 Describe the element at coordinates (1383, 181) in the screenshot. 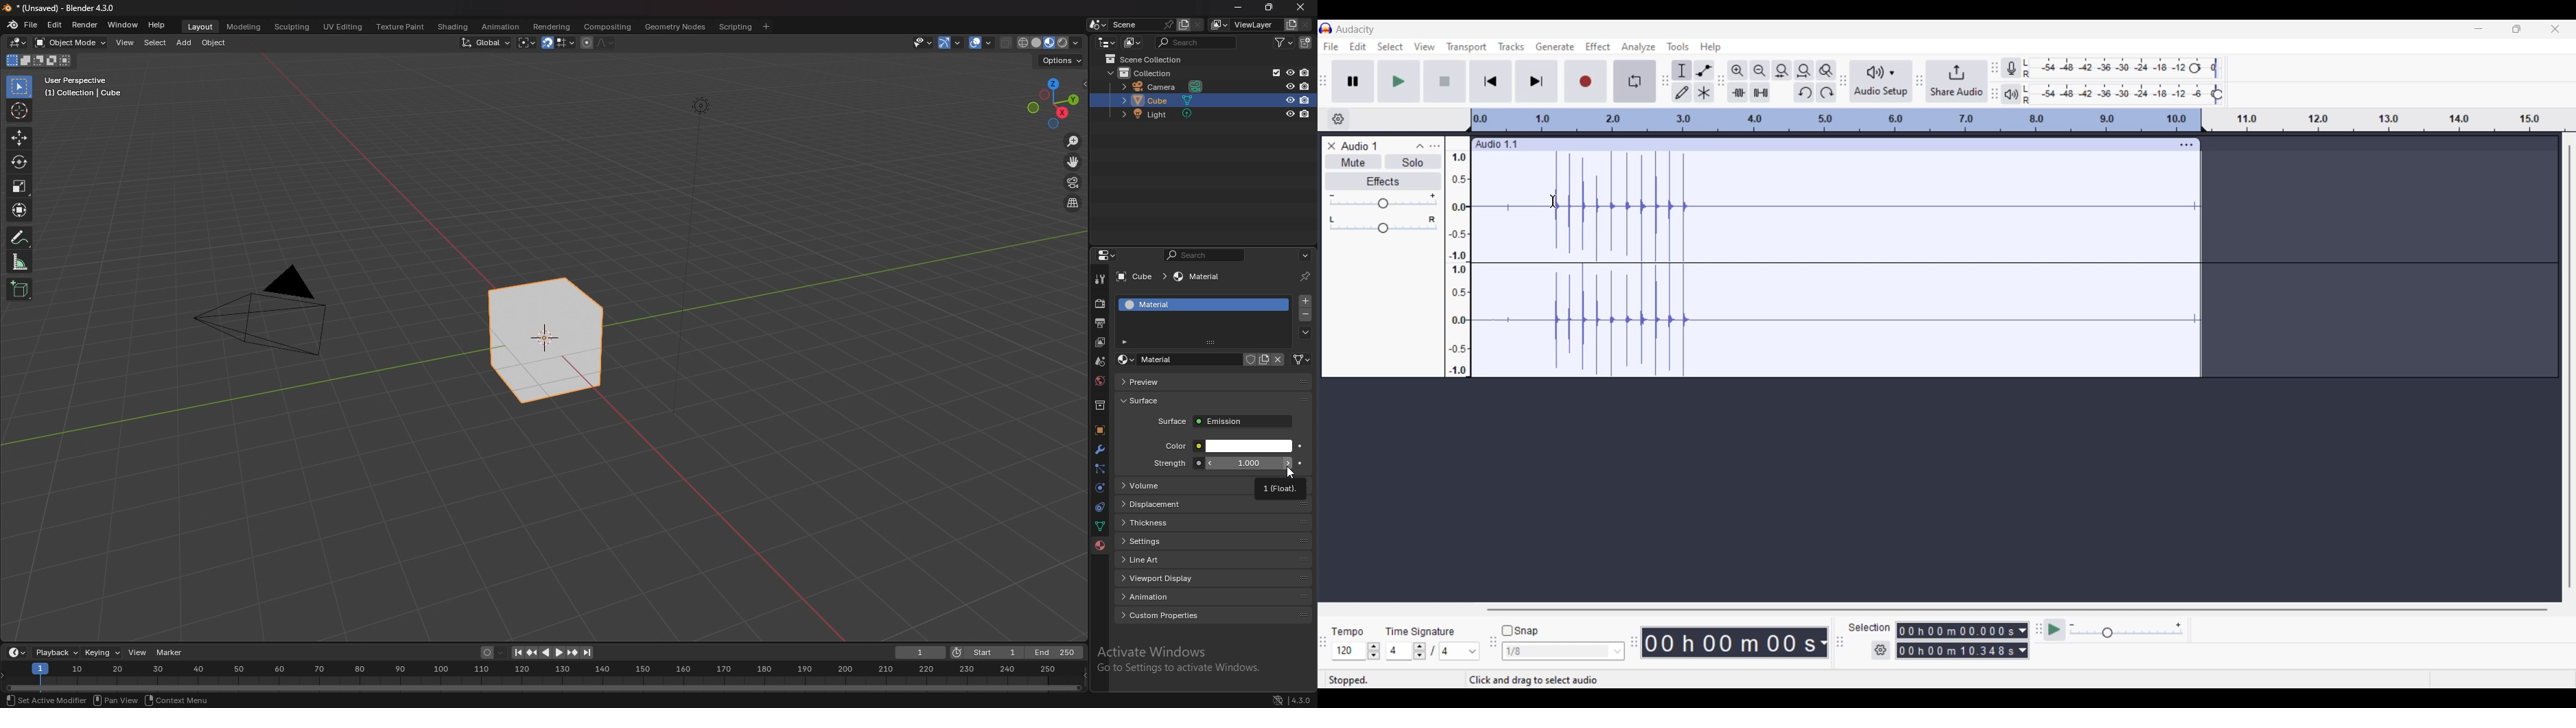

I see `Effects` at that location.